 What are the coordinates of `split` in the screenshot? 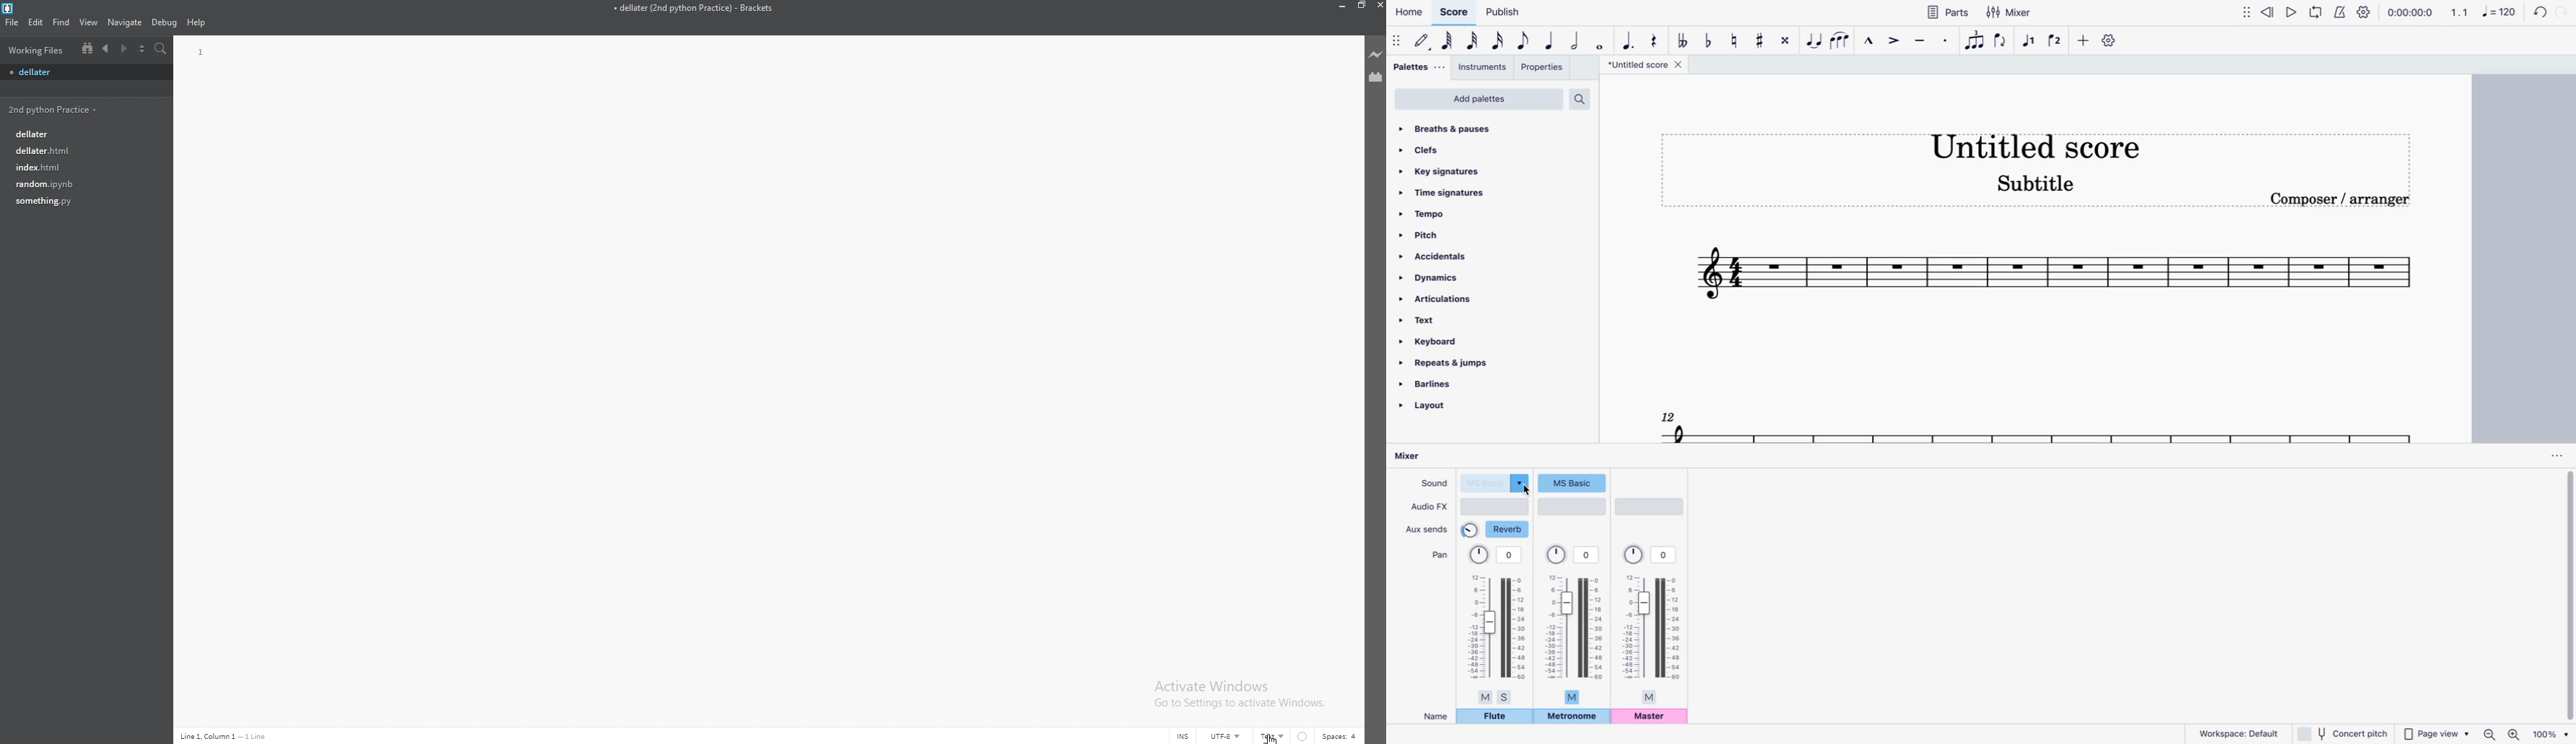 It's located at (143, 49).